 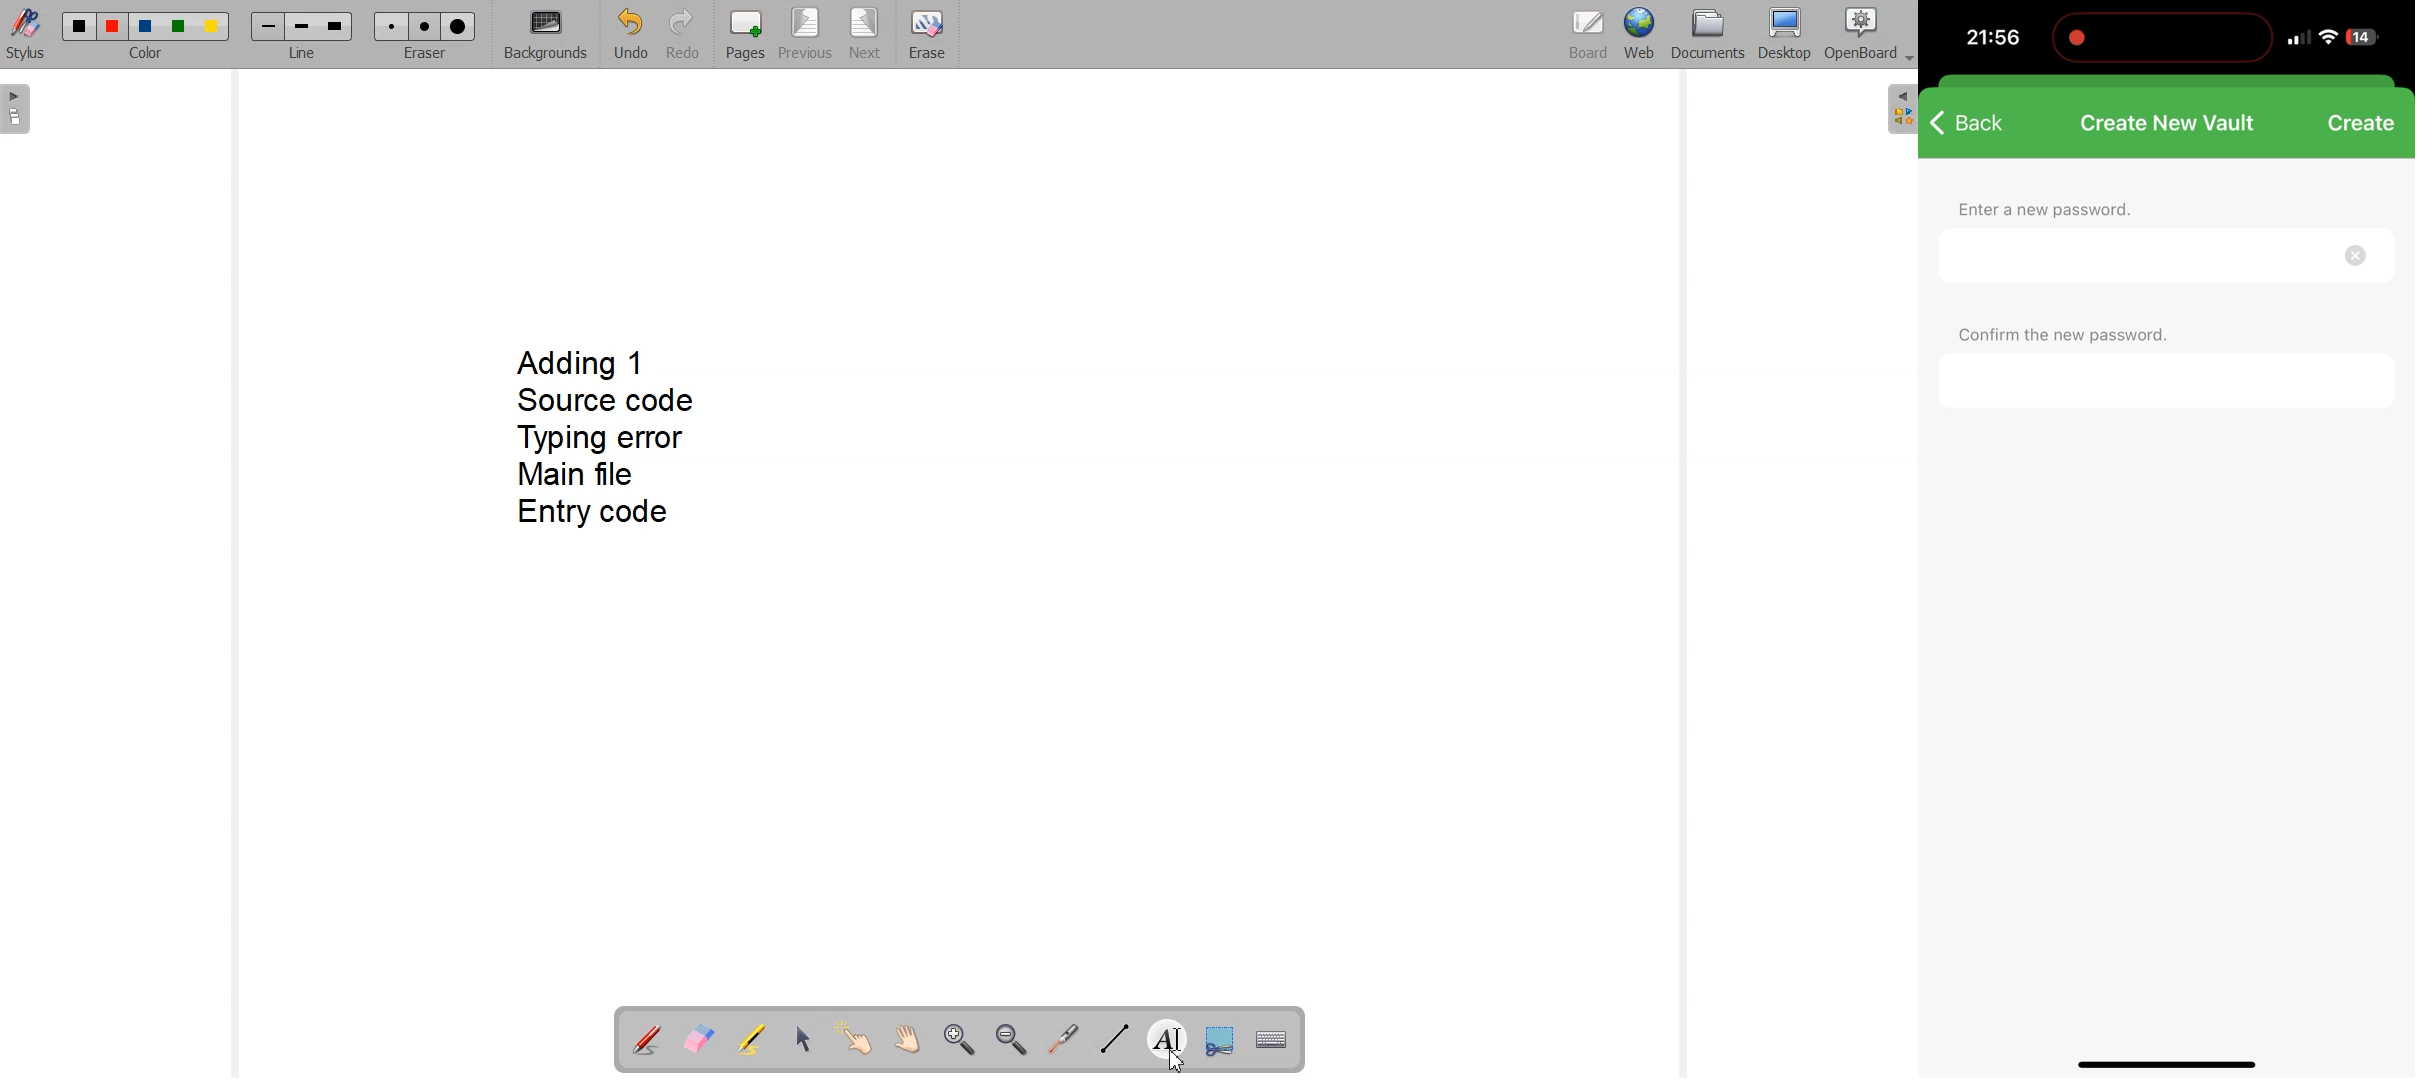 I want to click on Write text, so click(x=1167, y=1036).